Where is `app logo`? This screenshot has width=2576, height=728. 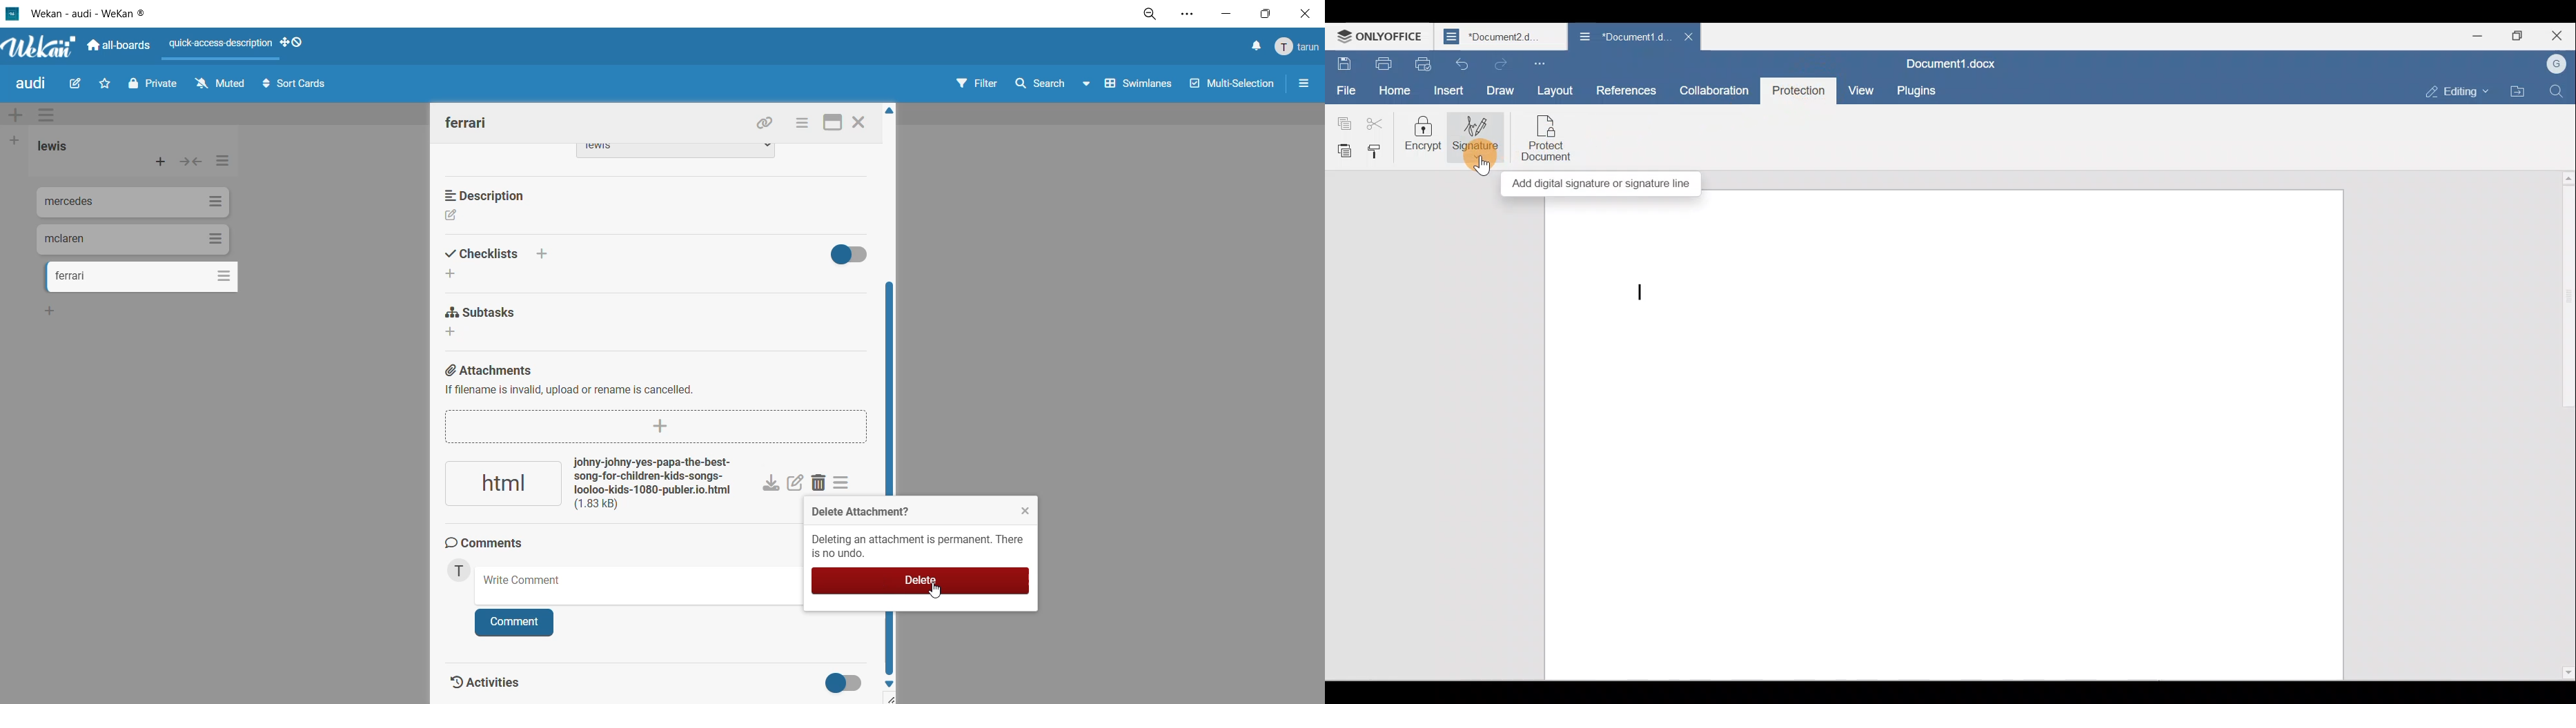 app logo is located at coordinates (38, 43).